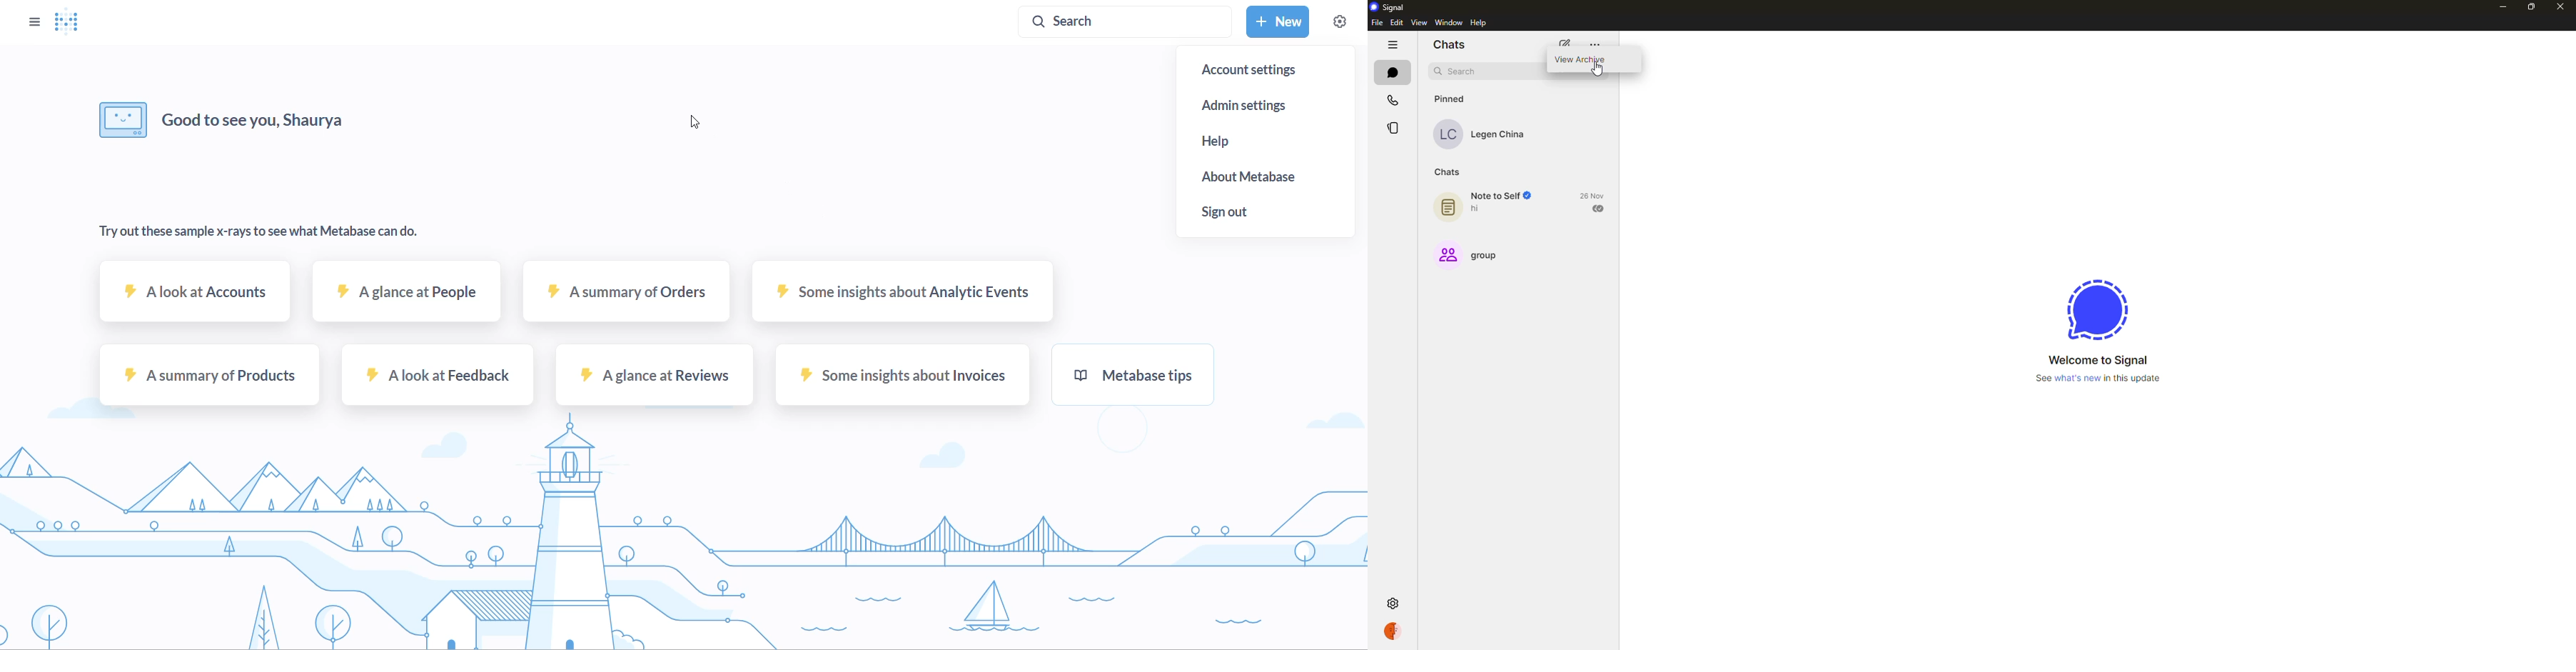  What do you see at coordinates (2100, 378) in the screenshot?
I see `what's new` at bounding box center [2100, 378].